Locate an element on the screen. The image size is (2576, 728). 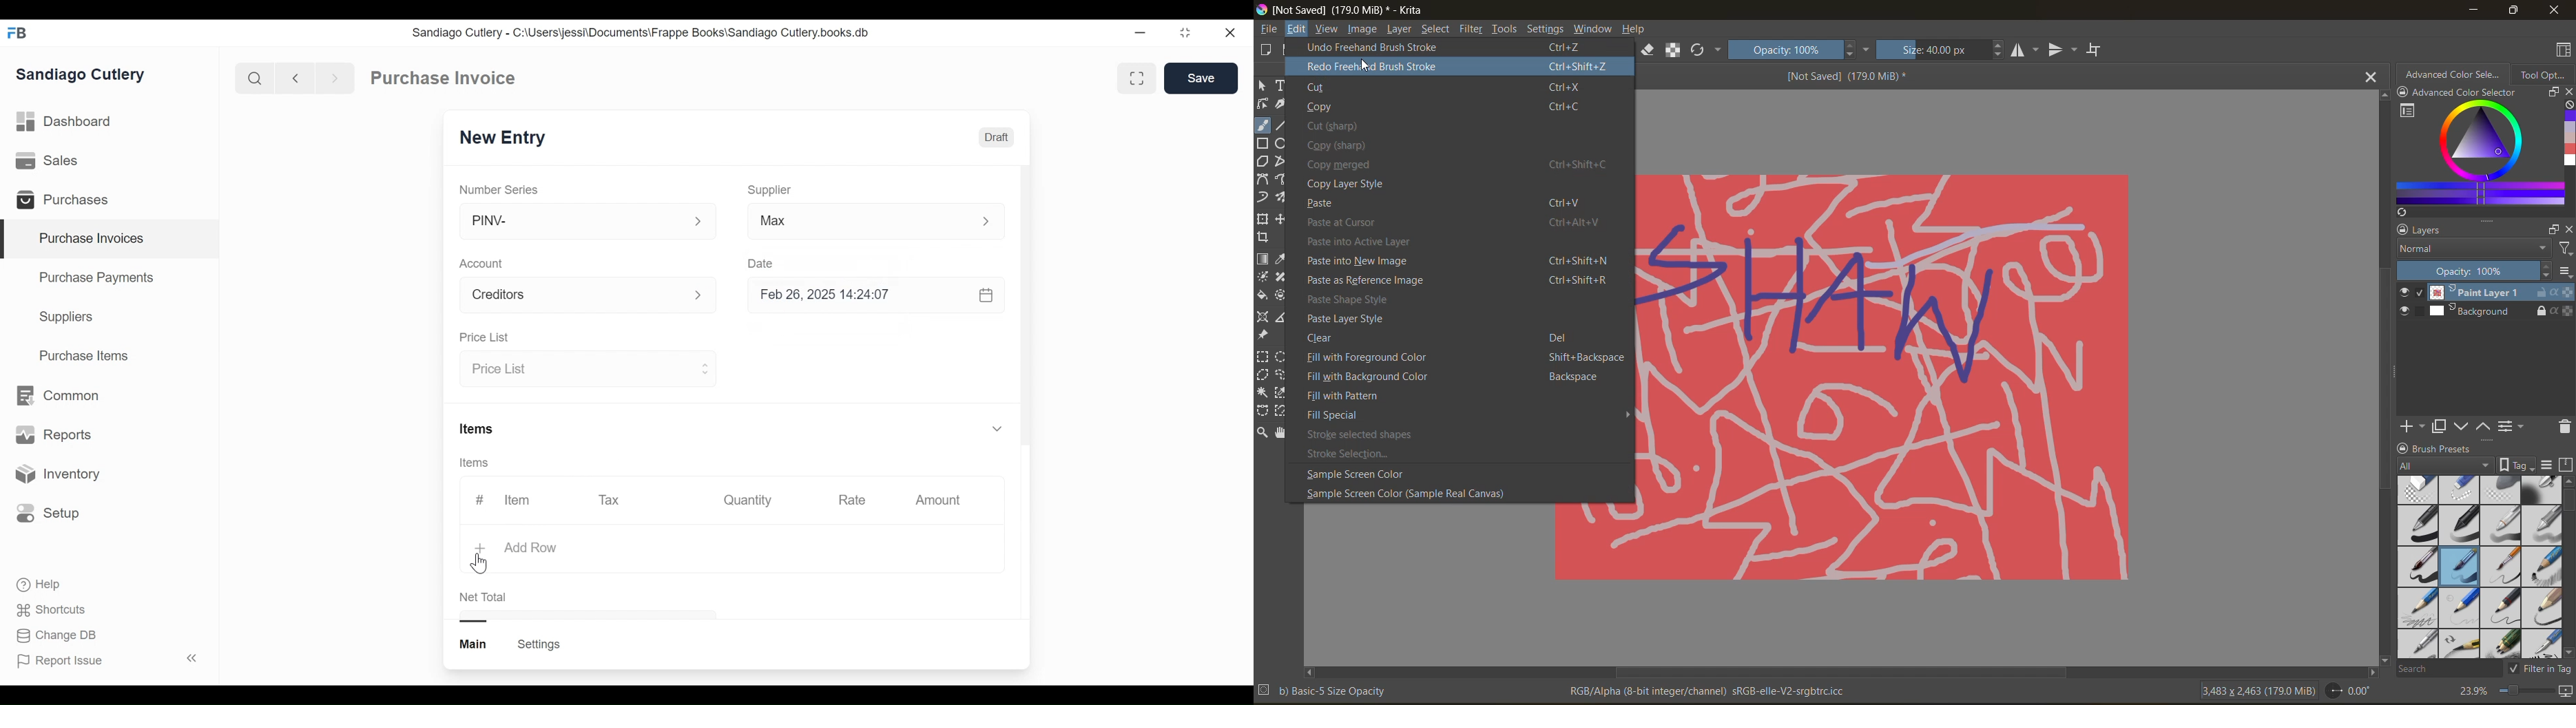
view/change layer is located at coordinates (2513, 427).